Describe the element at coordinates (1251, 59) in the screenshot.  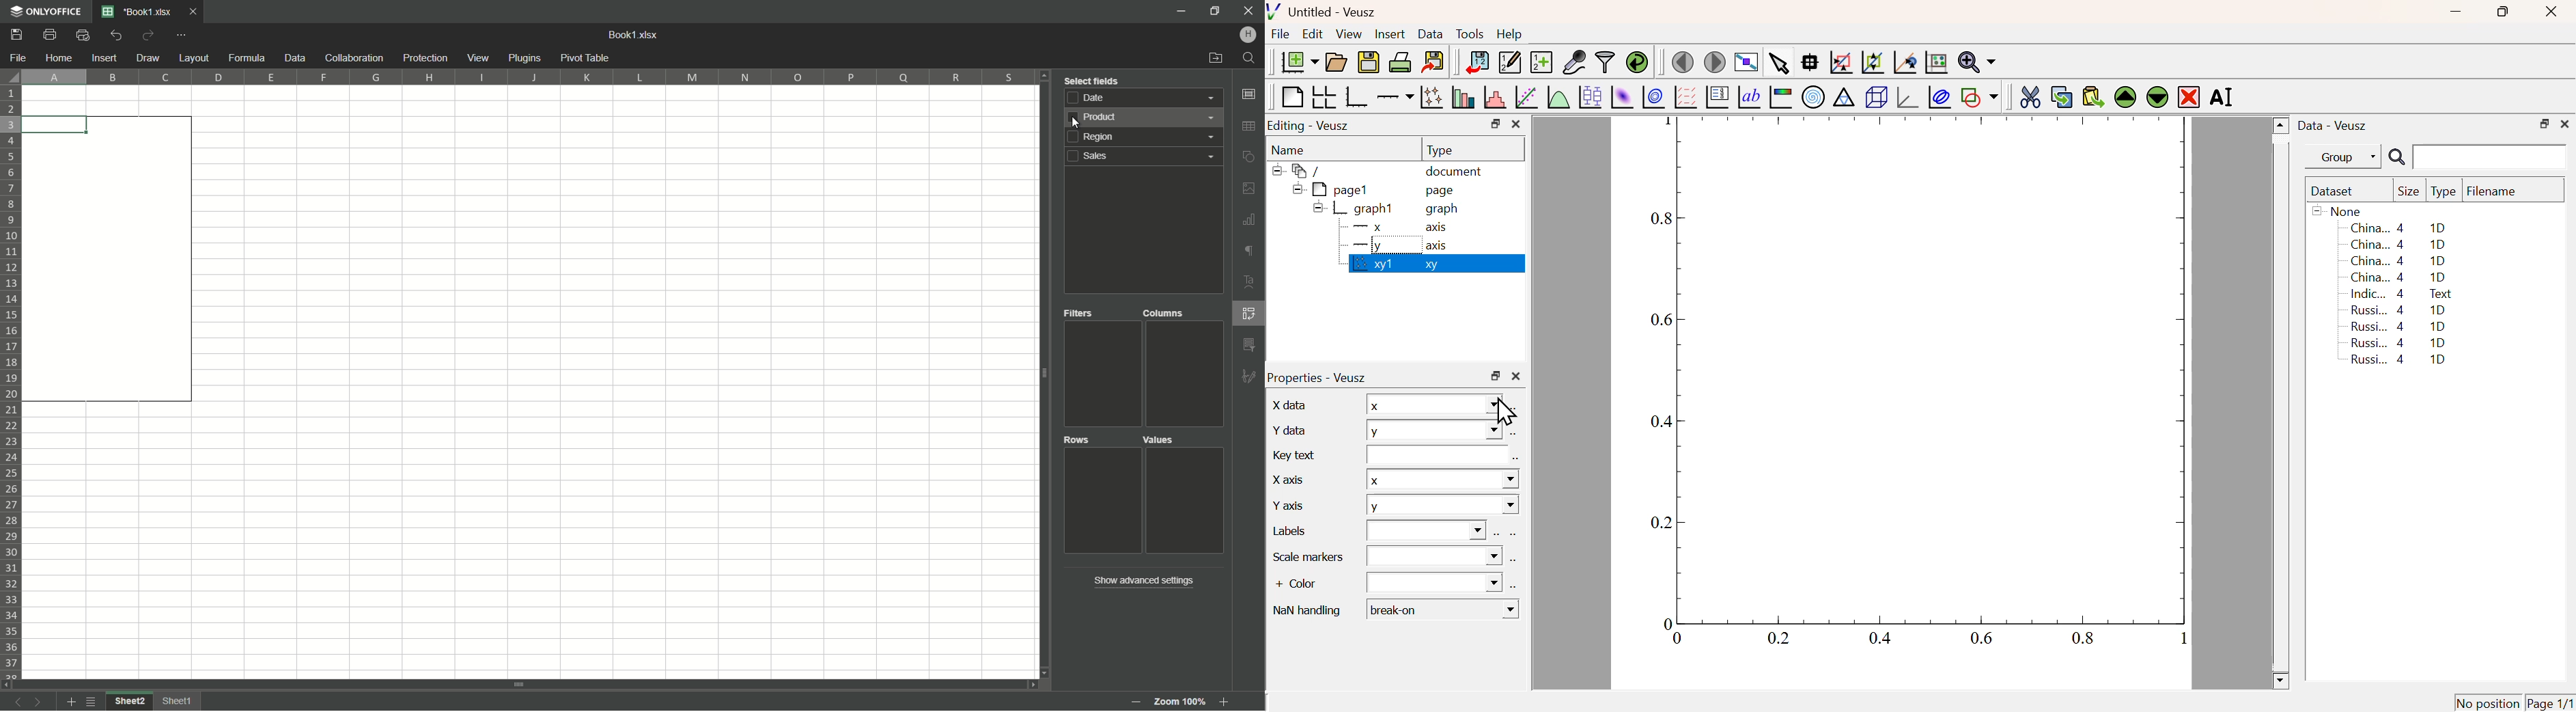
I see `find` at that location.